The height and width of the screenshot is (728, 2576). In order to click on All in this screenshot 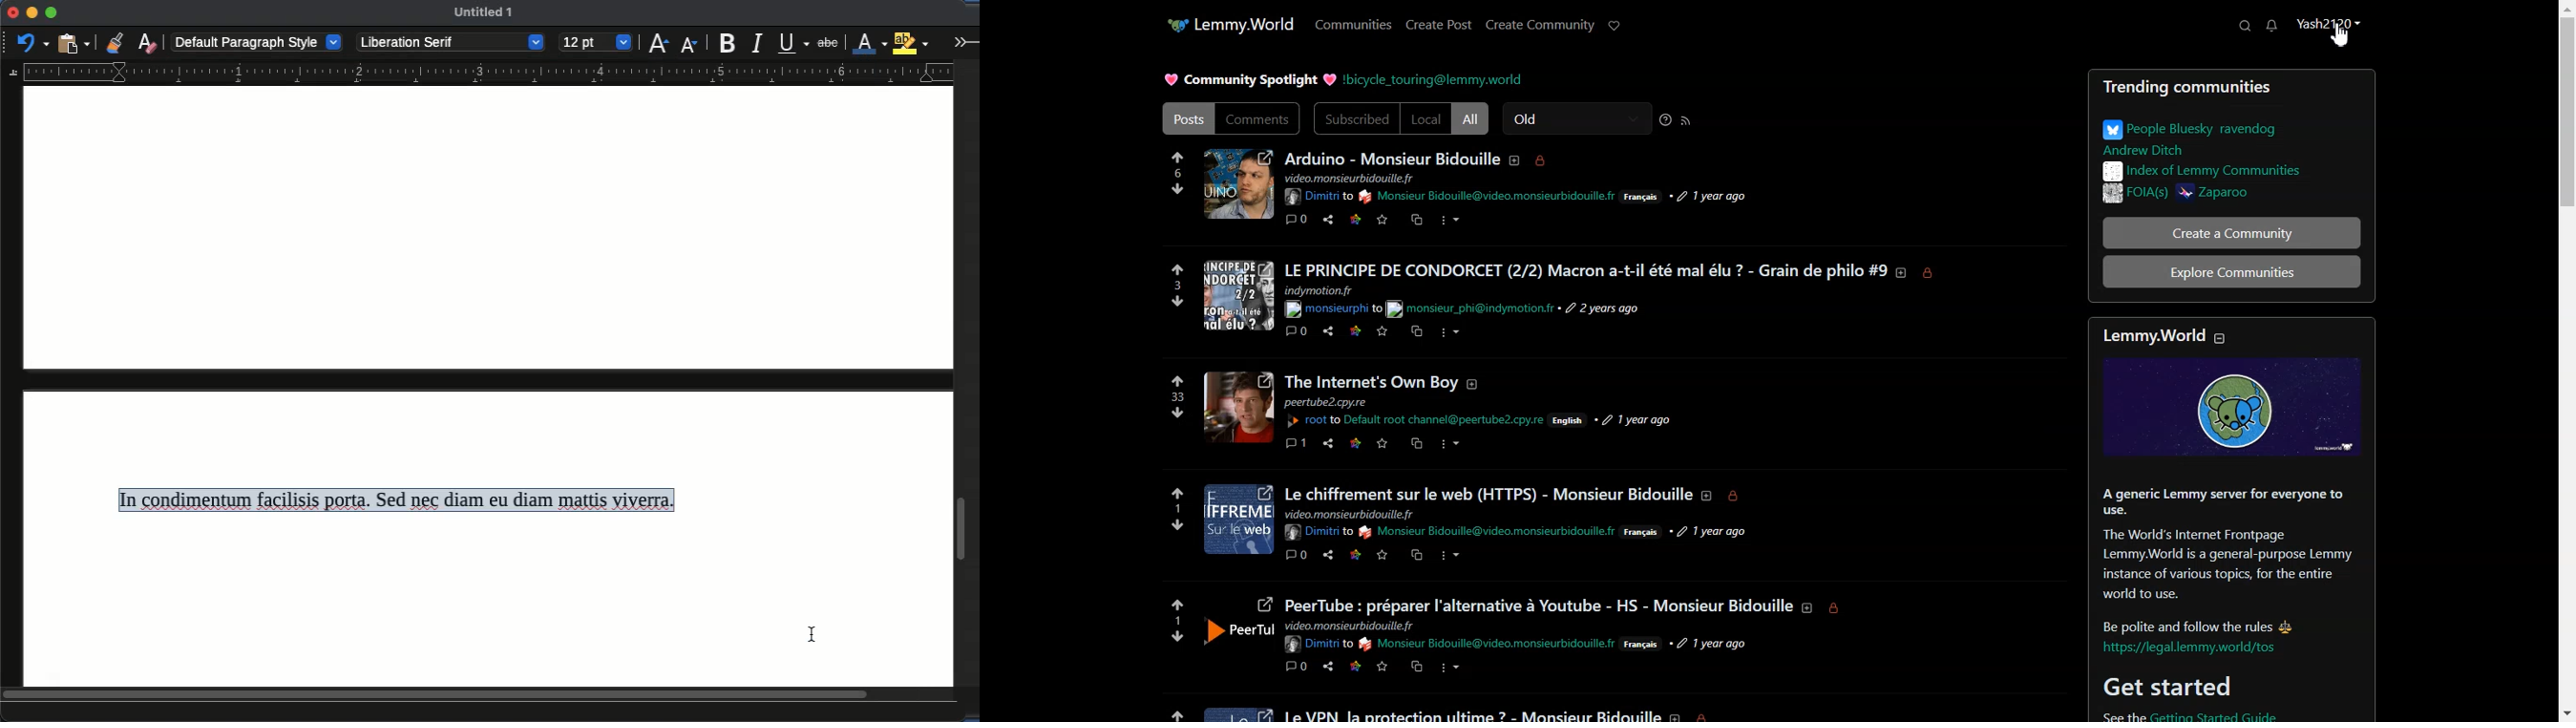, I will do `click(1470, 118)`.